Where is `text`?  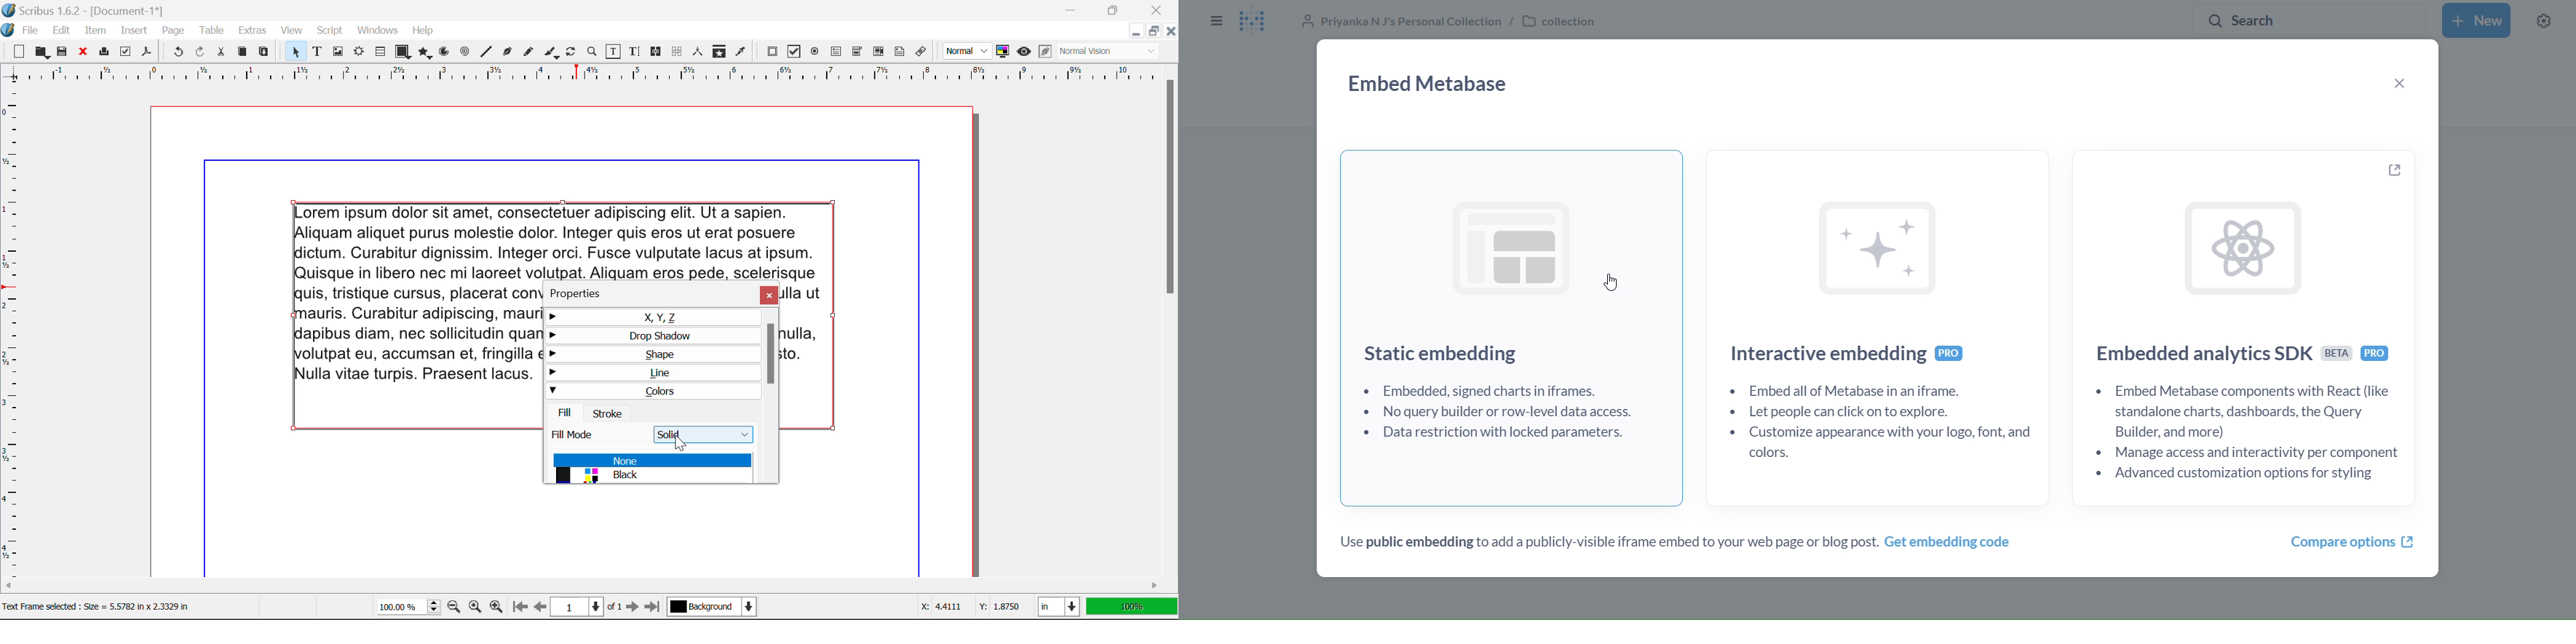 text is located at coordinates (562, 242).